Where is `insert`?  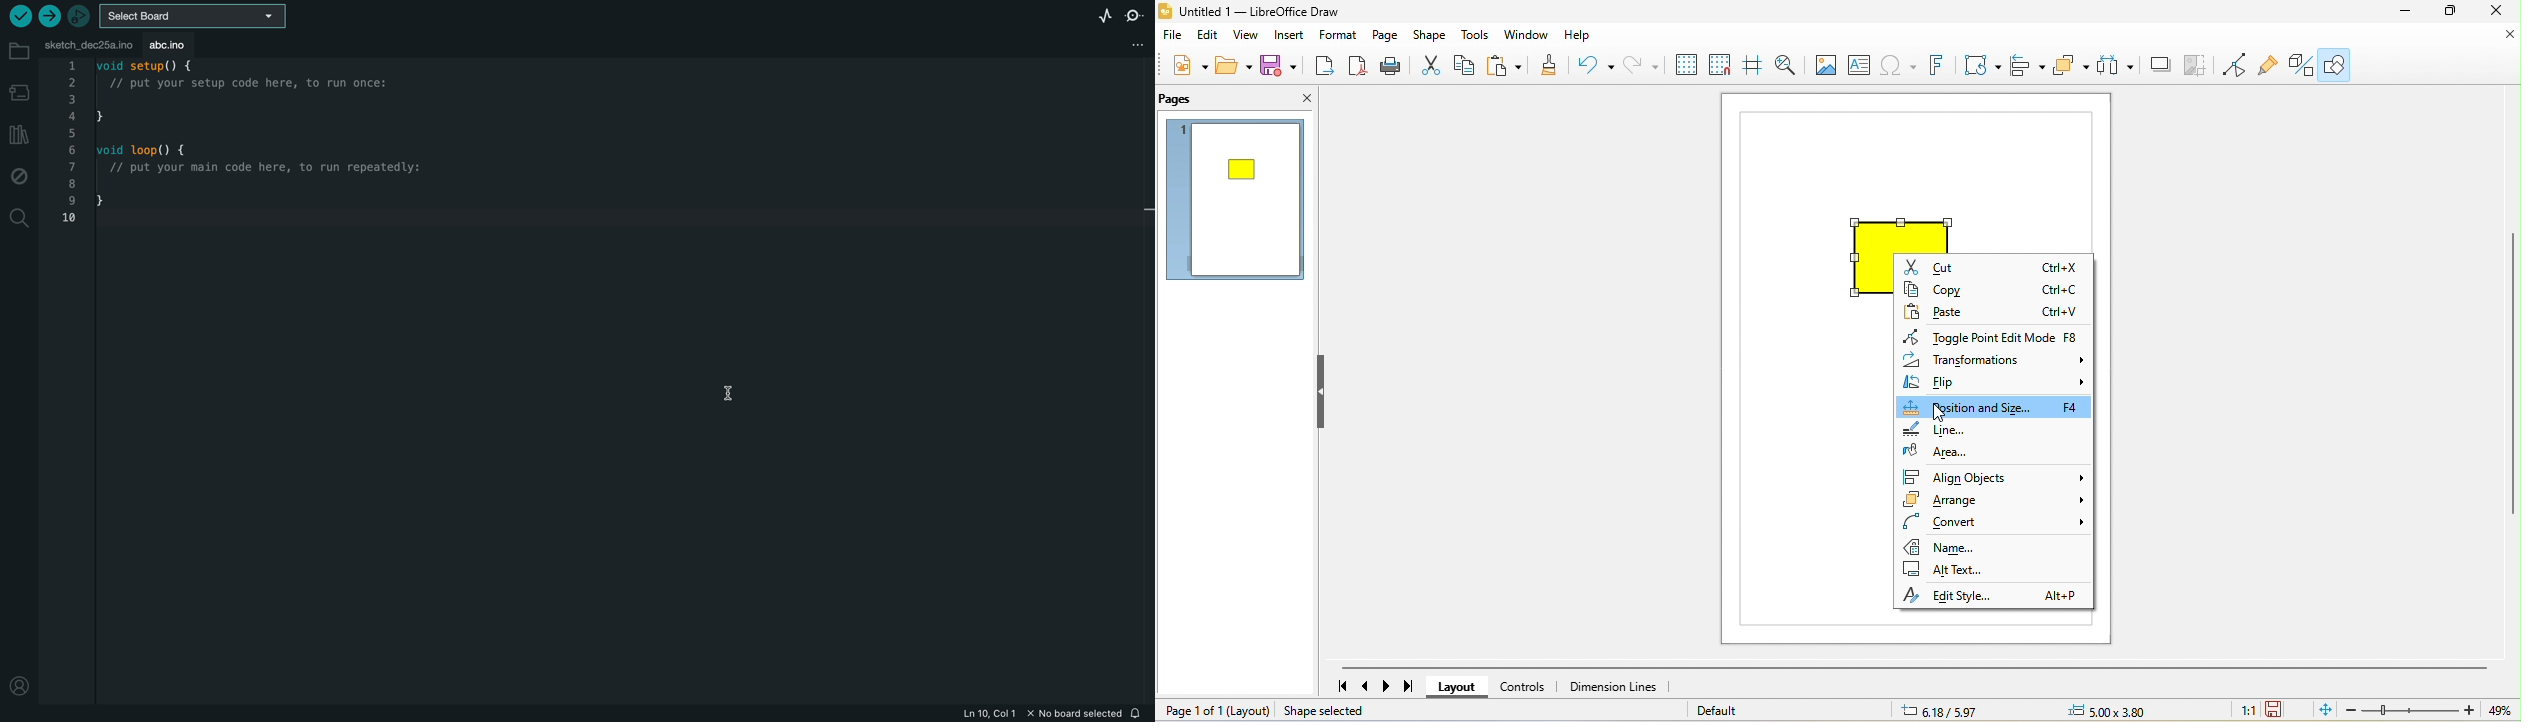 insert is located at coordinates (1293, 35).